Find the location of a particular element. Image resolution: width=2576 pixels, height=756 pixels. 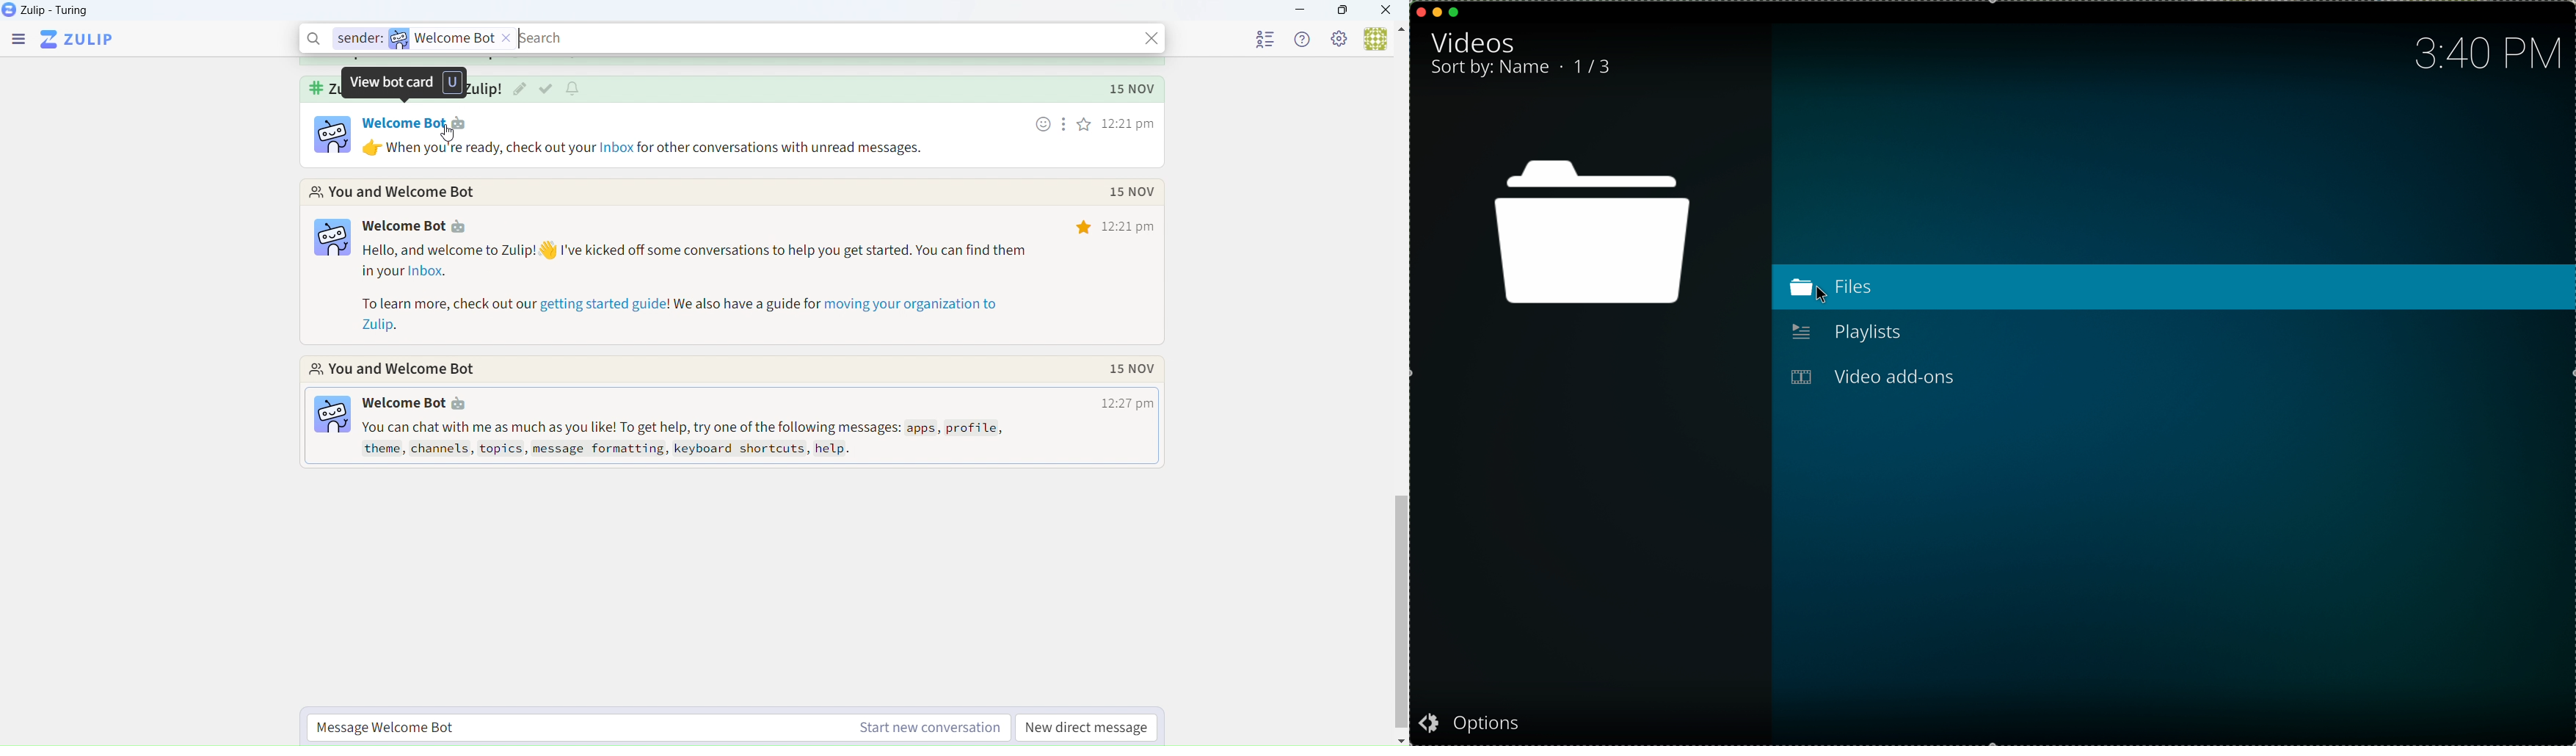

search is located at coordinates (547, 37).